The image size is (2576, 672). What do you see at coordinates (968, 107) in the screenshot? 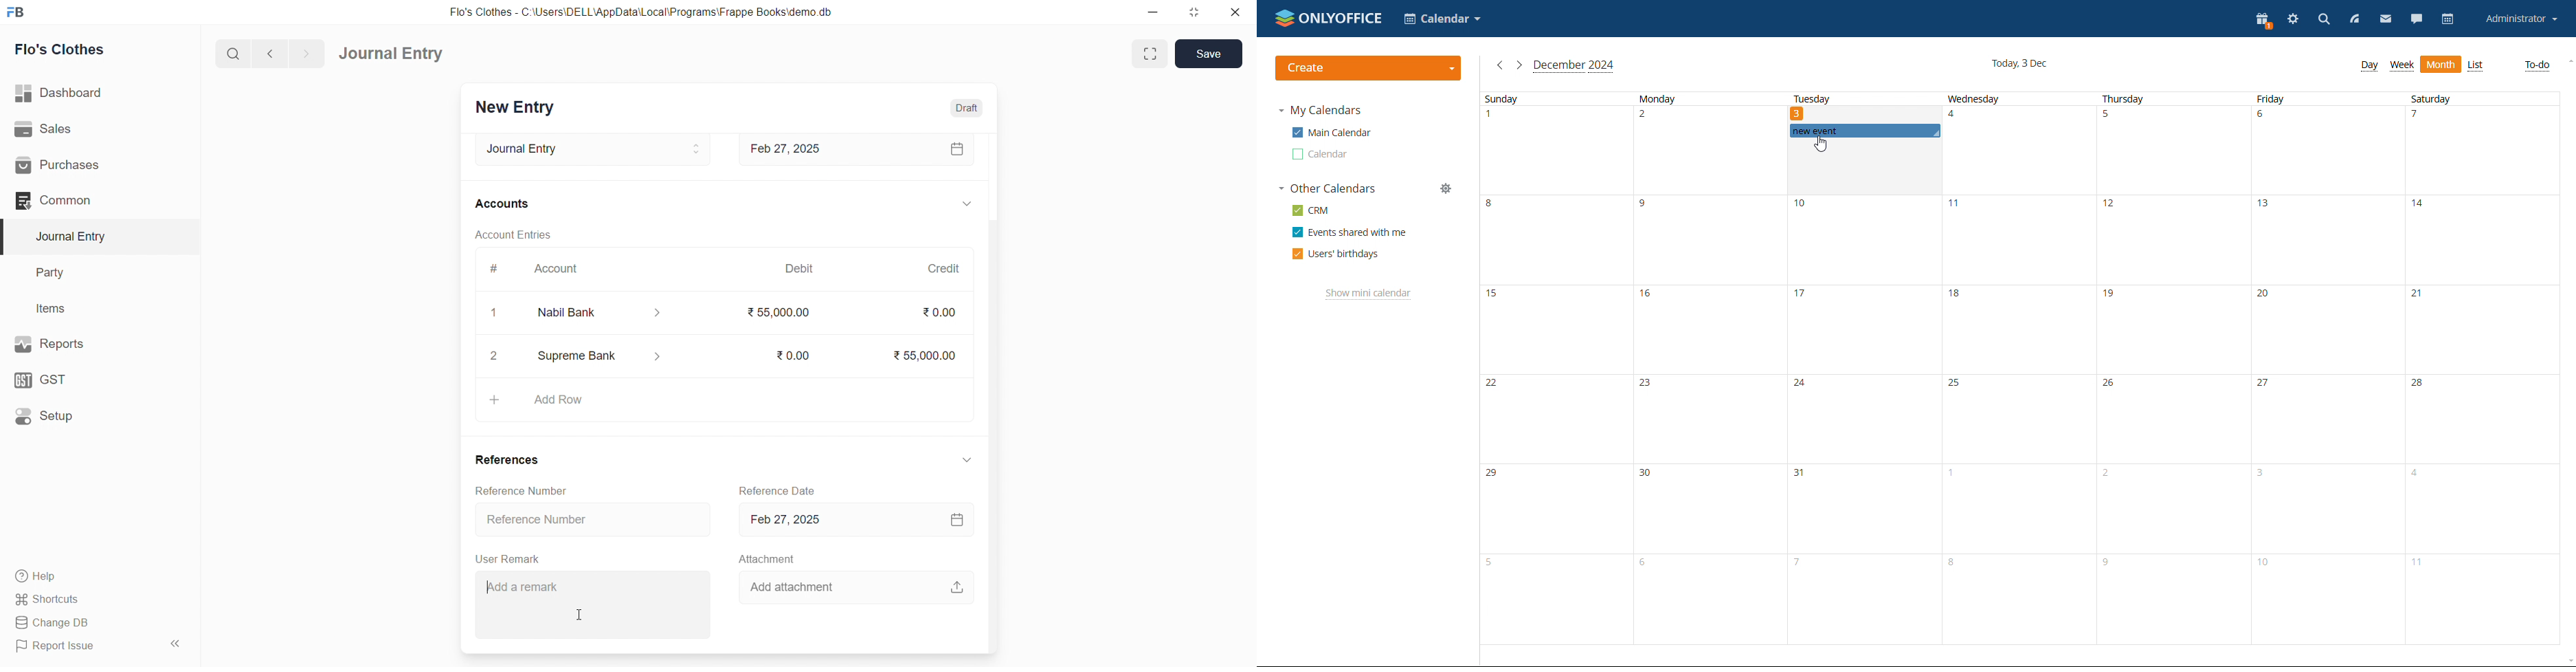
I see `Draft` at bounding box center [968, 107].